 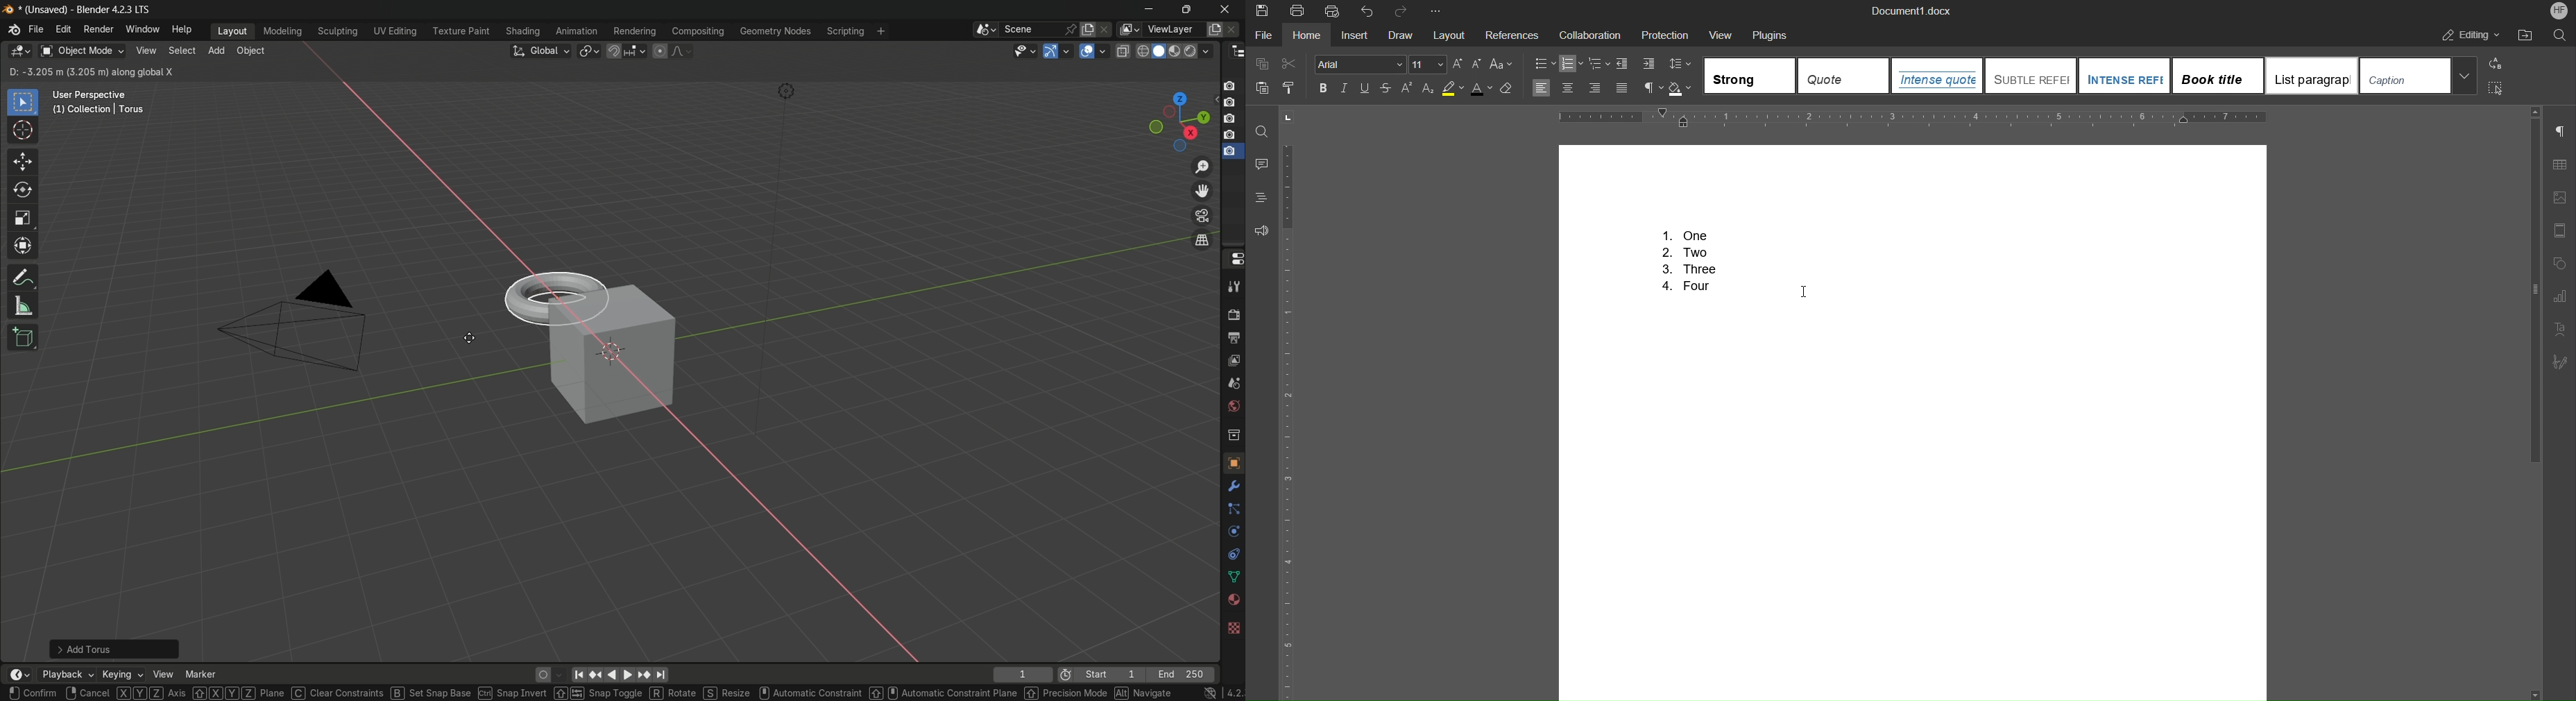 What do you see at coordinates (1938, 76) in the screenshot?
I see `Intense Quote` at bounding box center [1938, 76].